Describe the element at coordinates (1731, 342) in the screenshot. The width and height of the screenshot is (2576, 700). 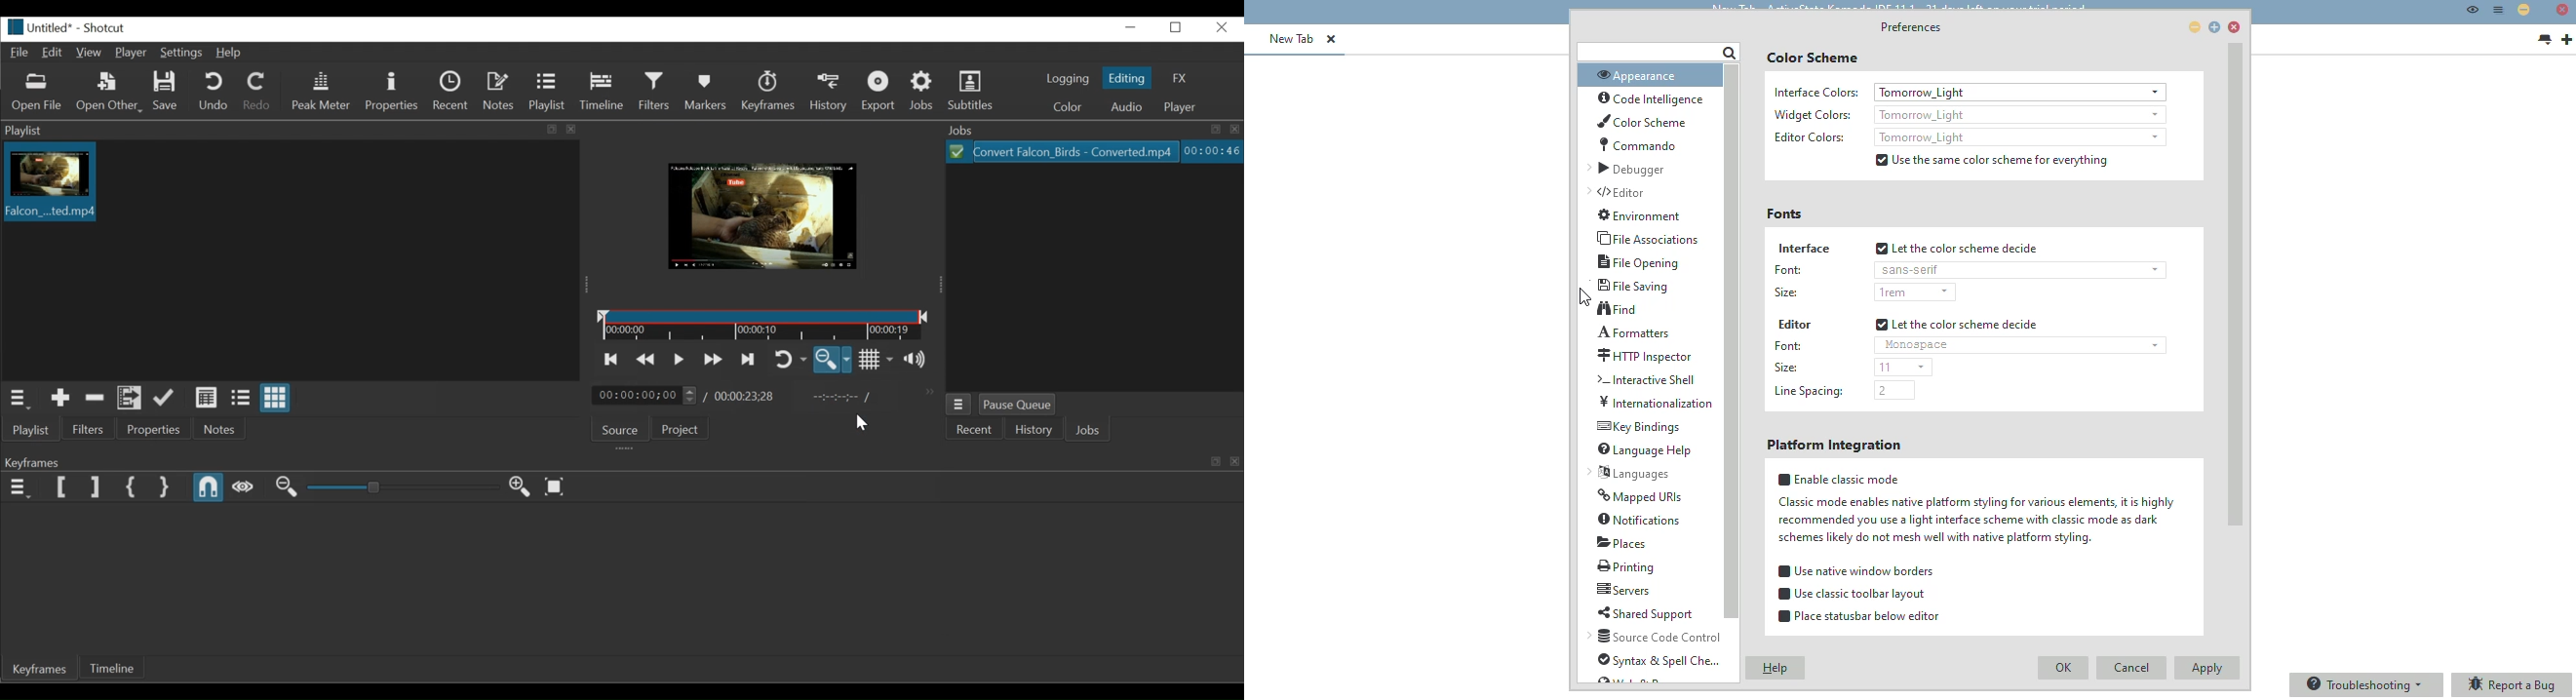
I see `vertical scroll bar` at that location.